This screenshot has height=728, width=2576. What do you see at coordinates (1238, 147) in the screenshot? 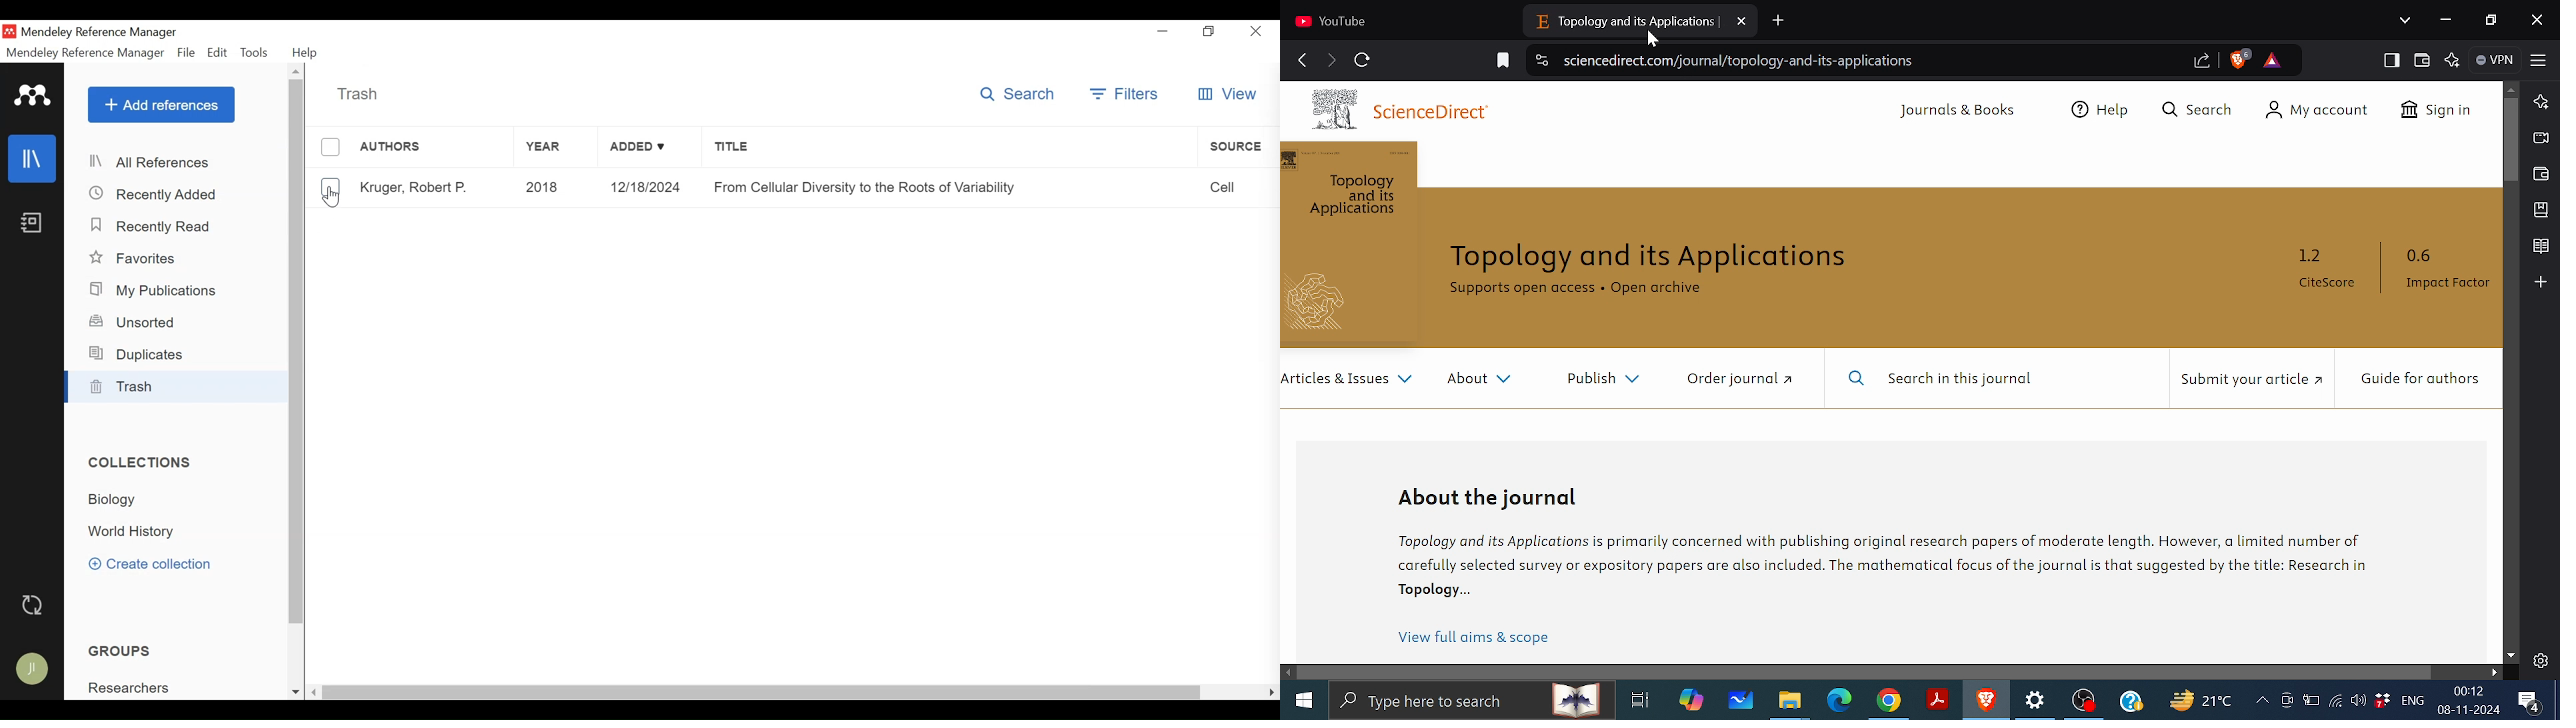
I see `Source` at bounding box center [1238, 147].